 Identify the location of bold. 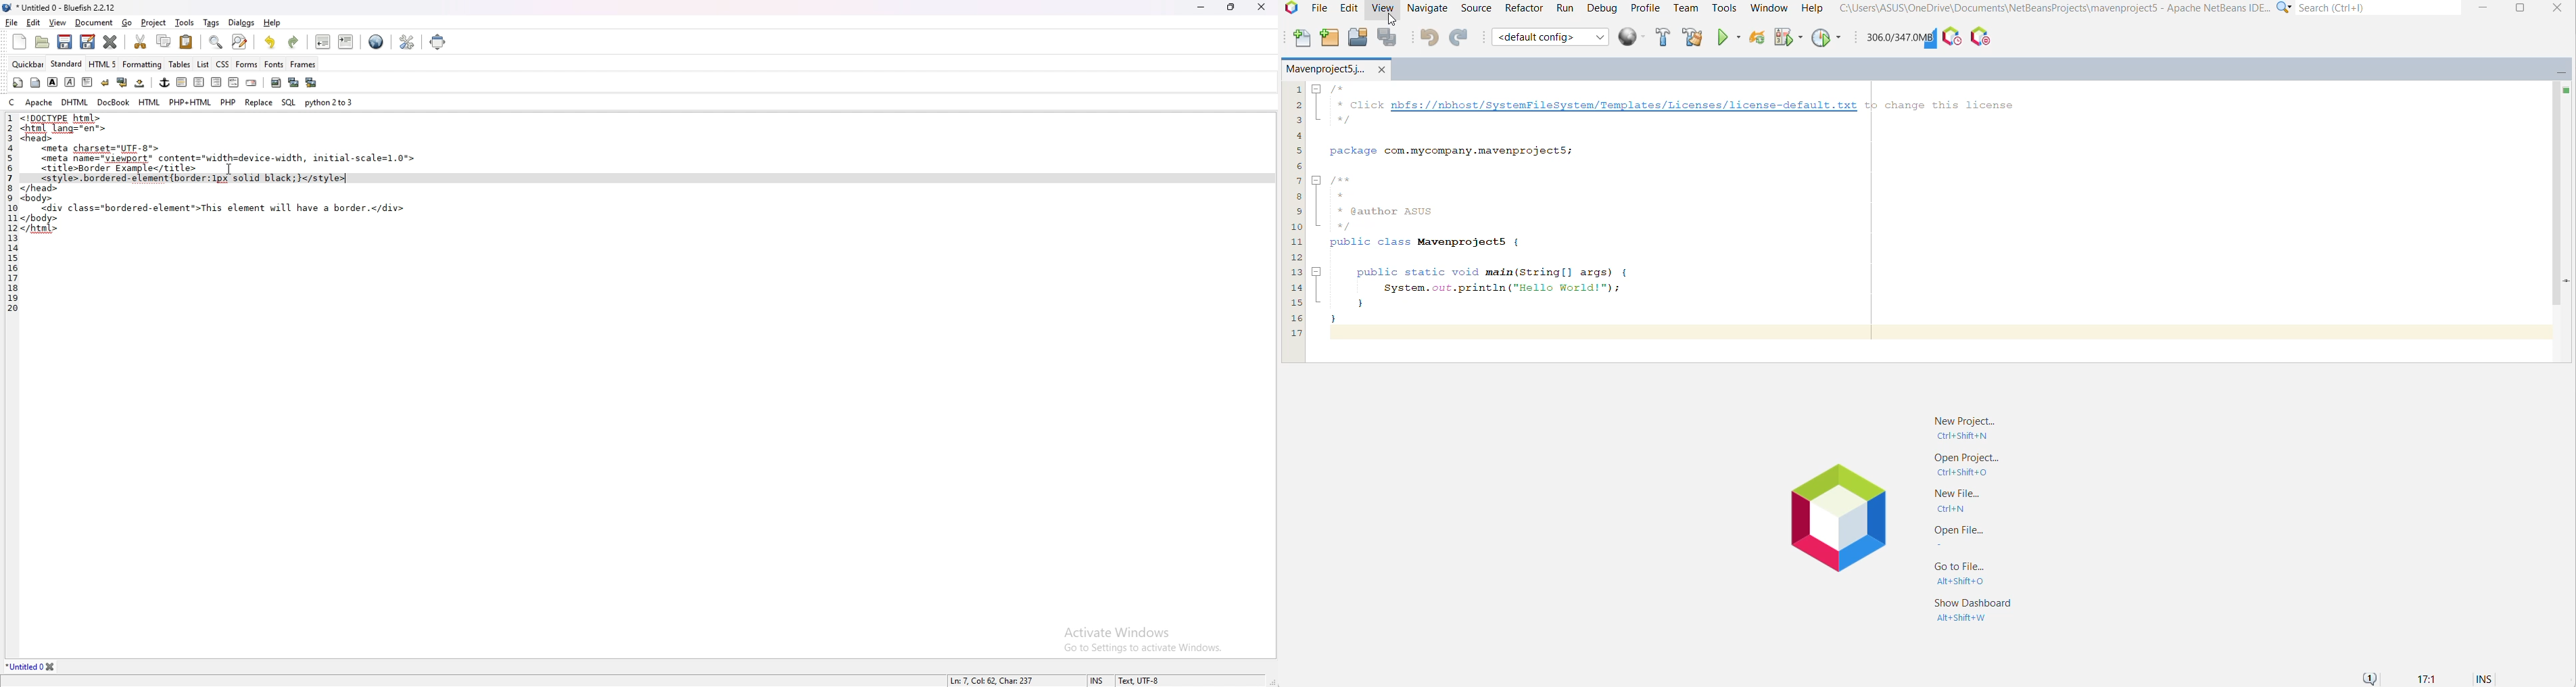
(52, 83).